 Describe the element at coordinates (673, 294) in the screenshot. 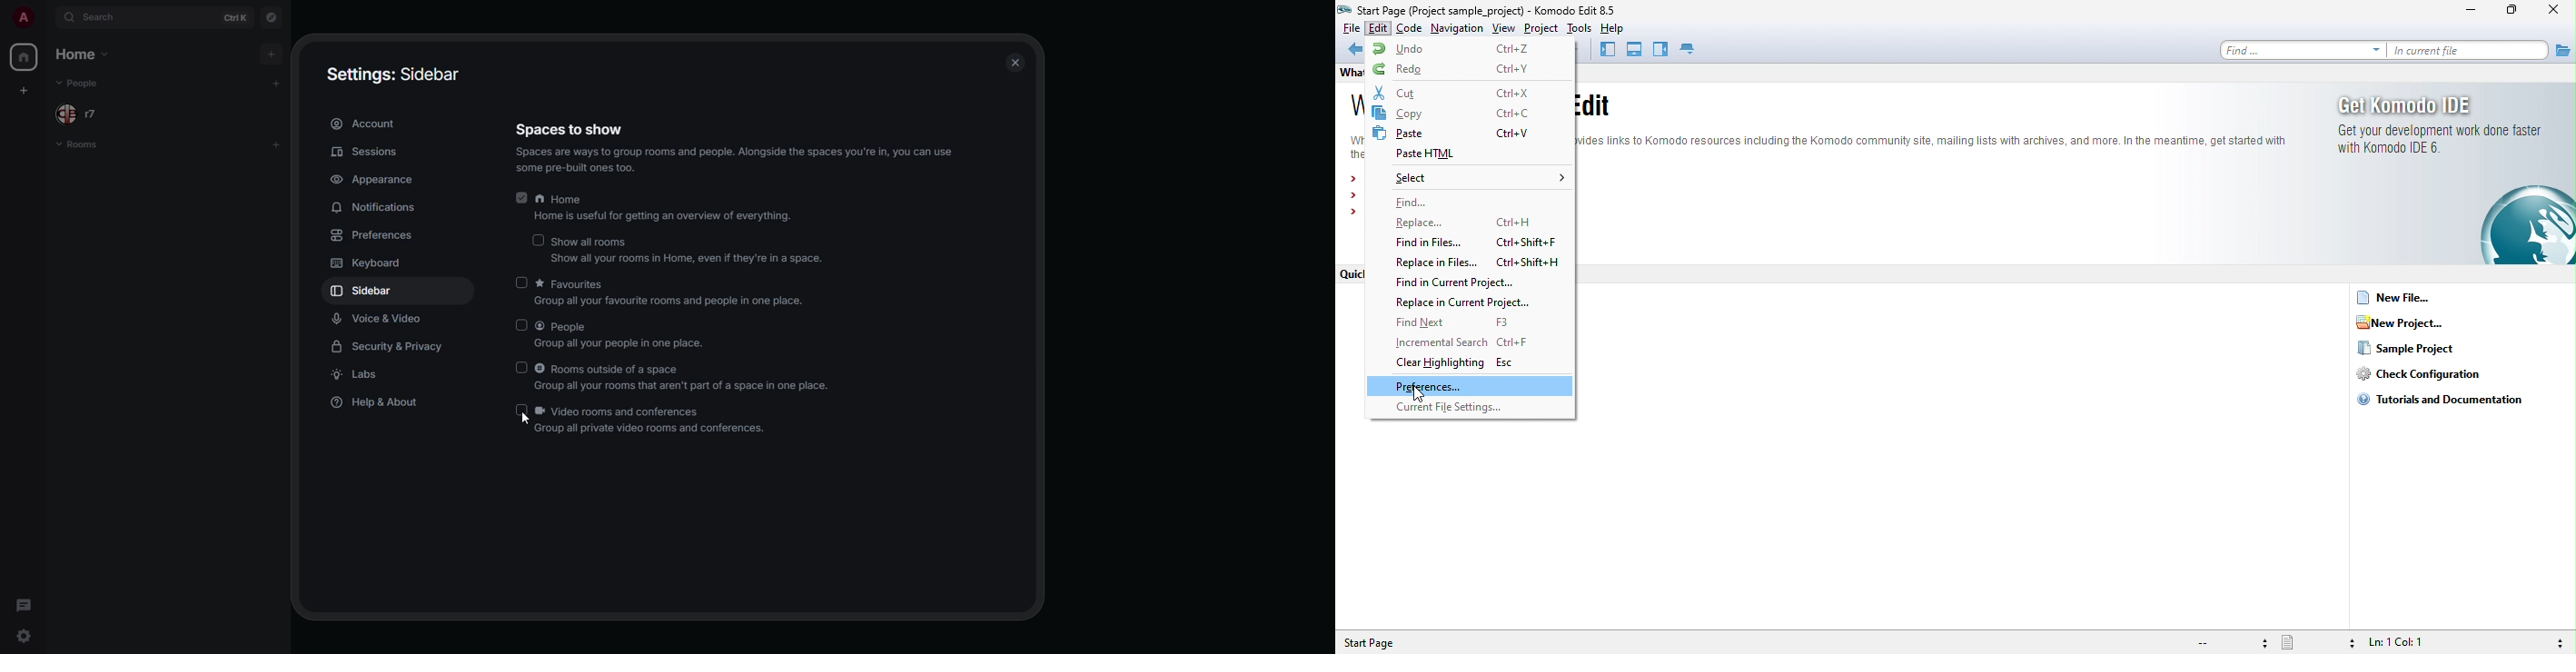

I see `* Favourites
Group all your favourite rooms and people in one place.` at that location.